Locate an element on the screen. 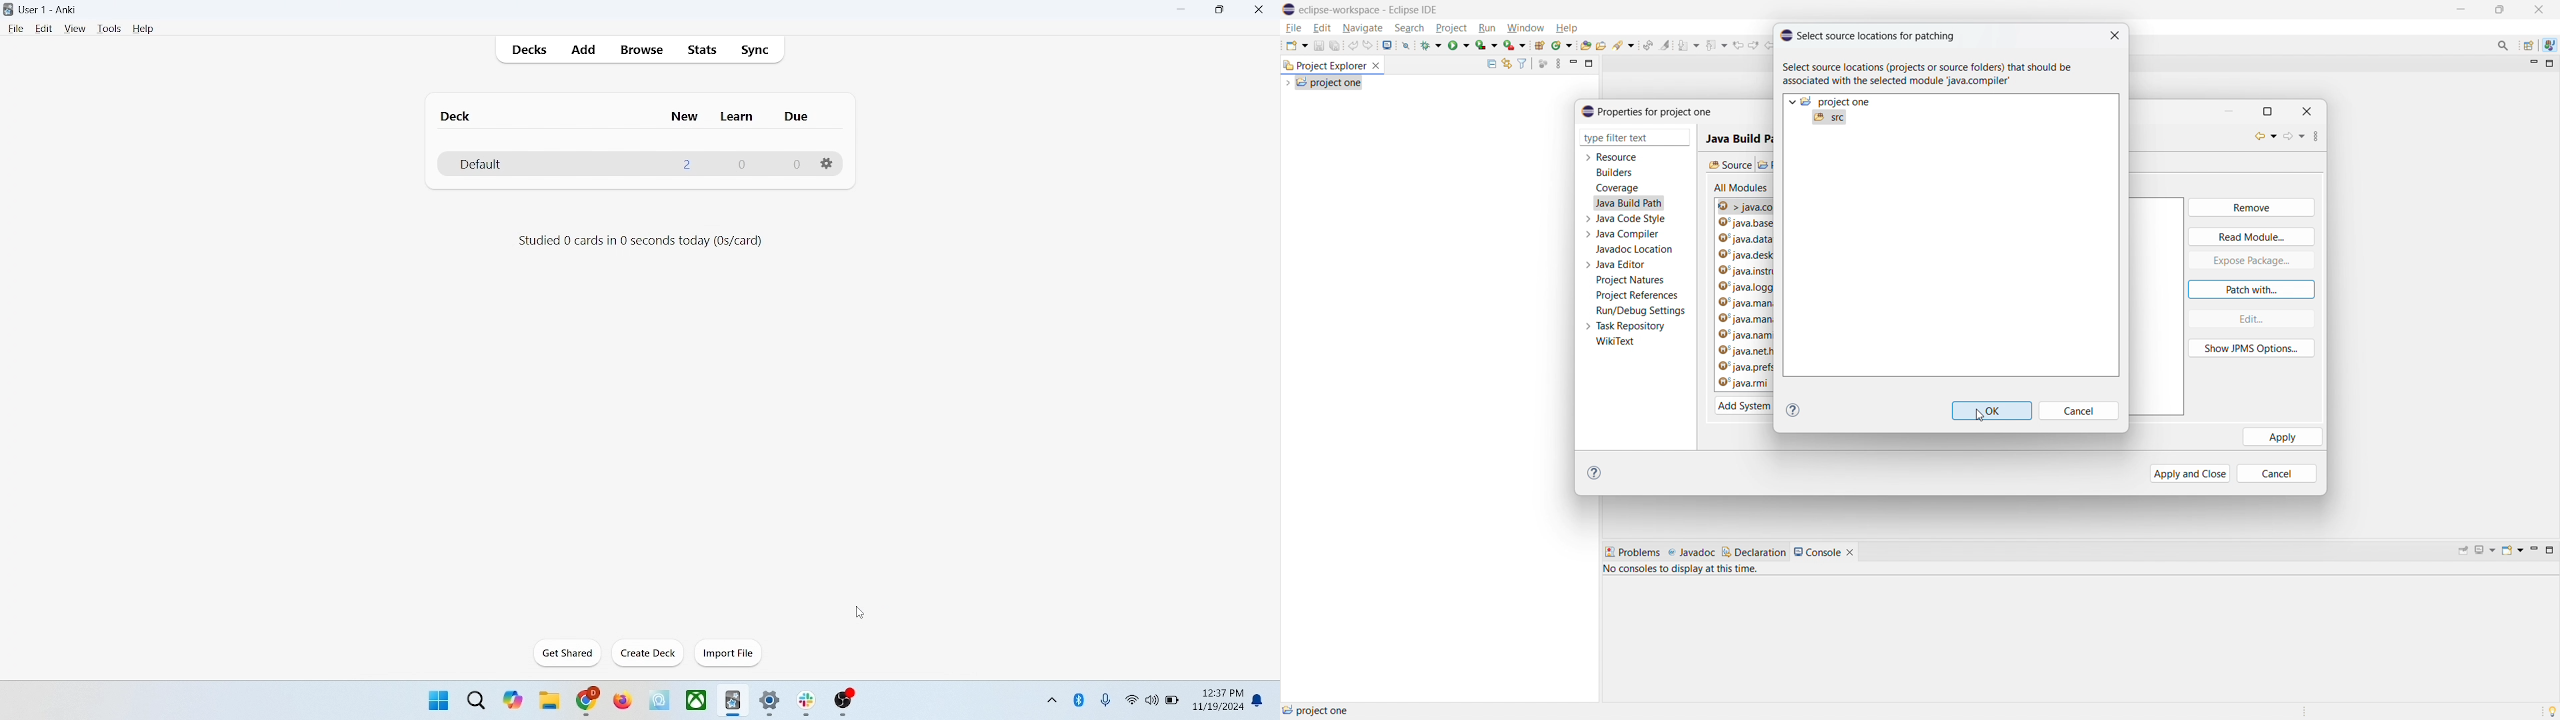  12:37 PM is located at coordinates (1221, 693).